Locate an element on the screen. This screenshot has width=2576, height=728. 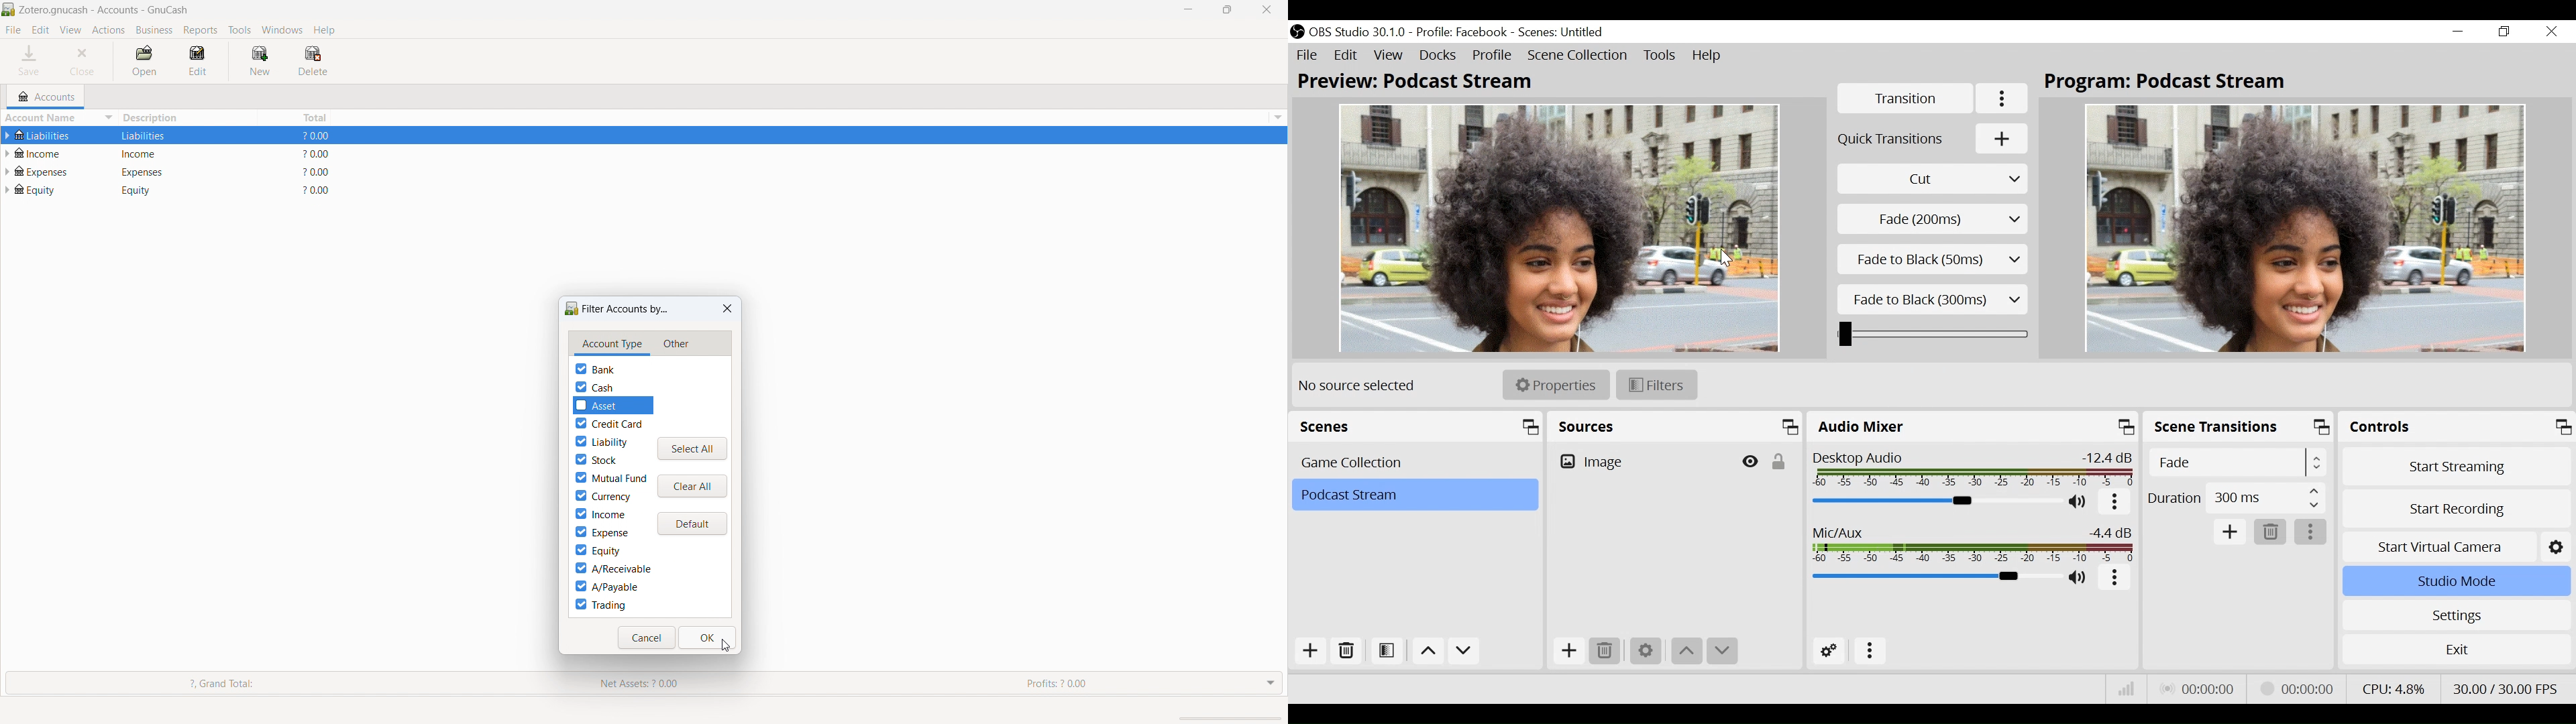
OBS Version is located at coordinates (1359, 33).